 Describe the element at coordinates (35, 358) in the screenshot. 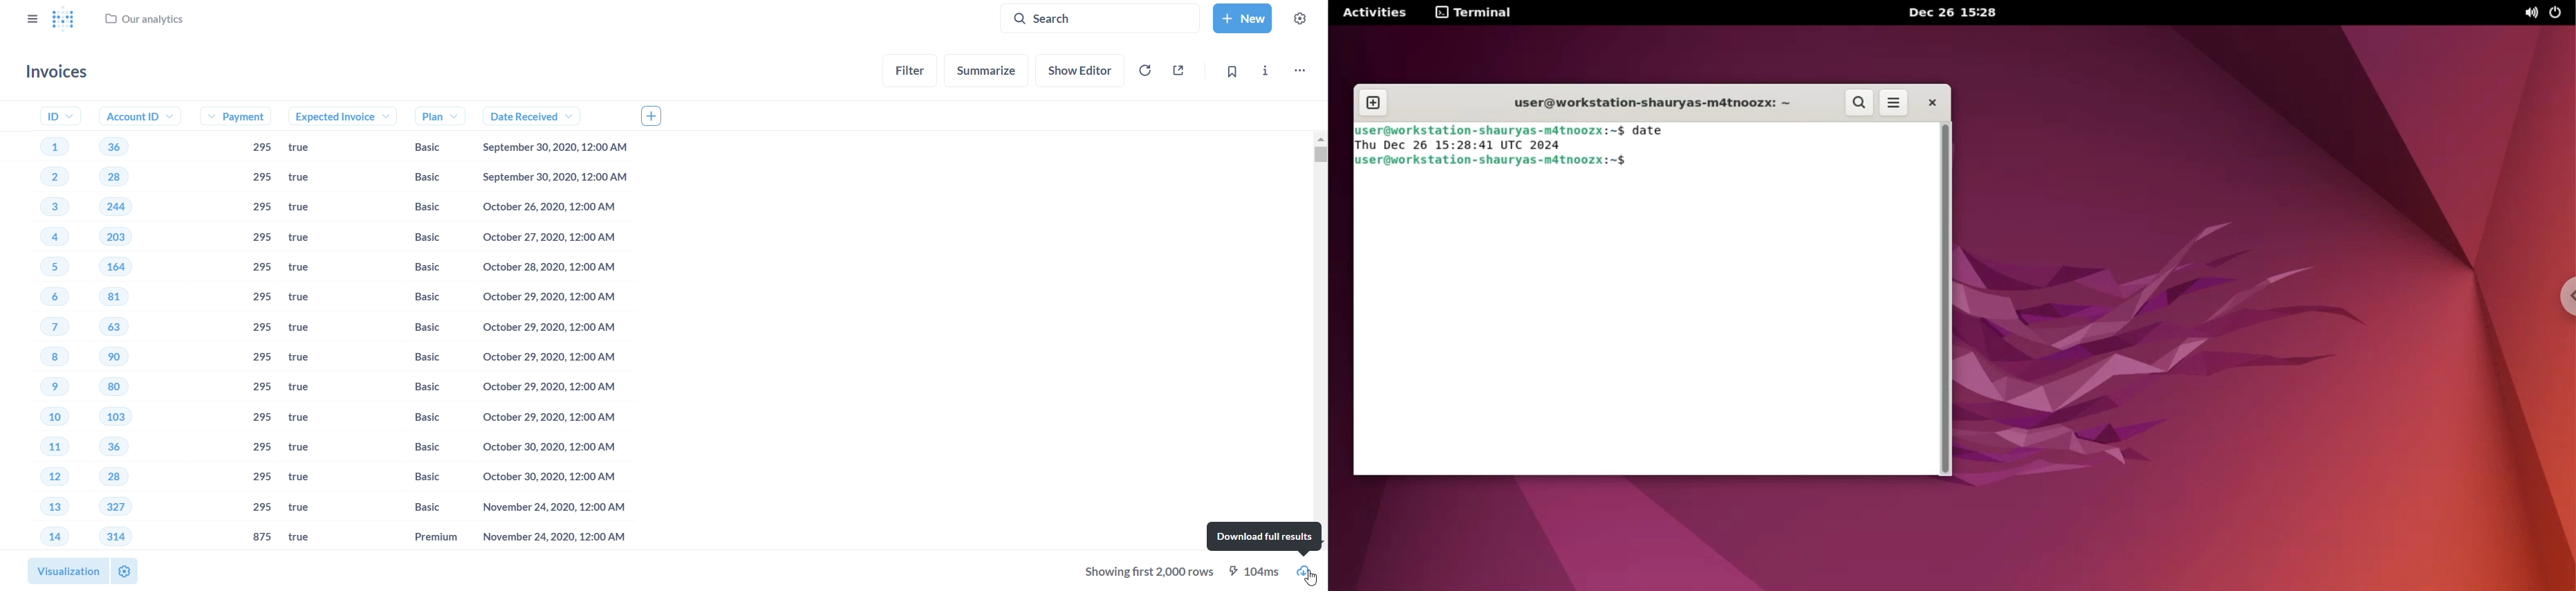

I see `8` at that location.